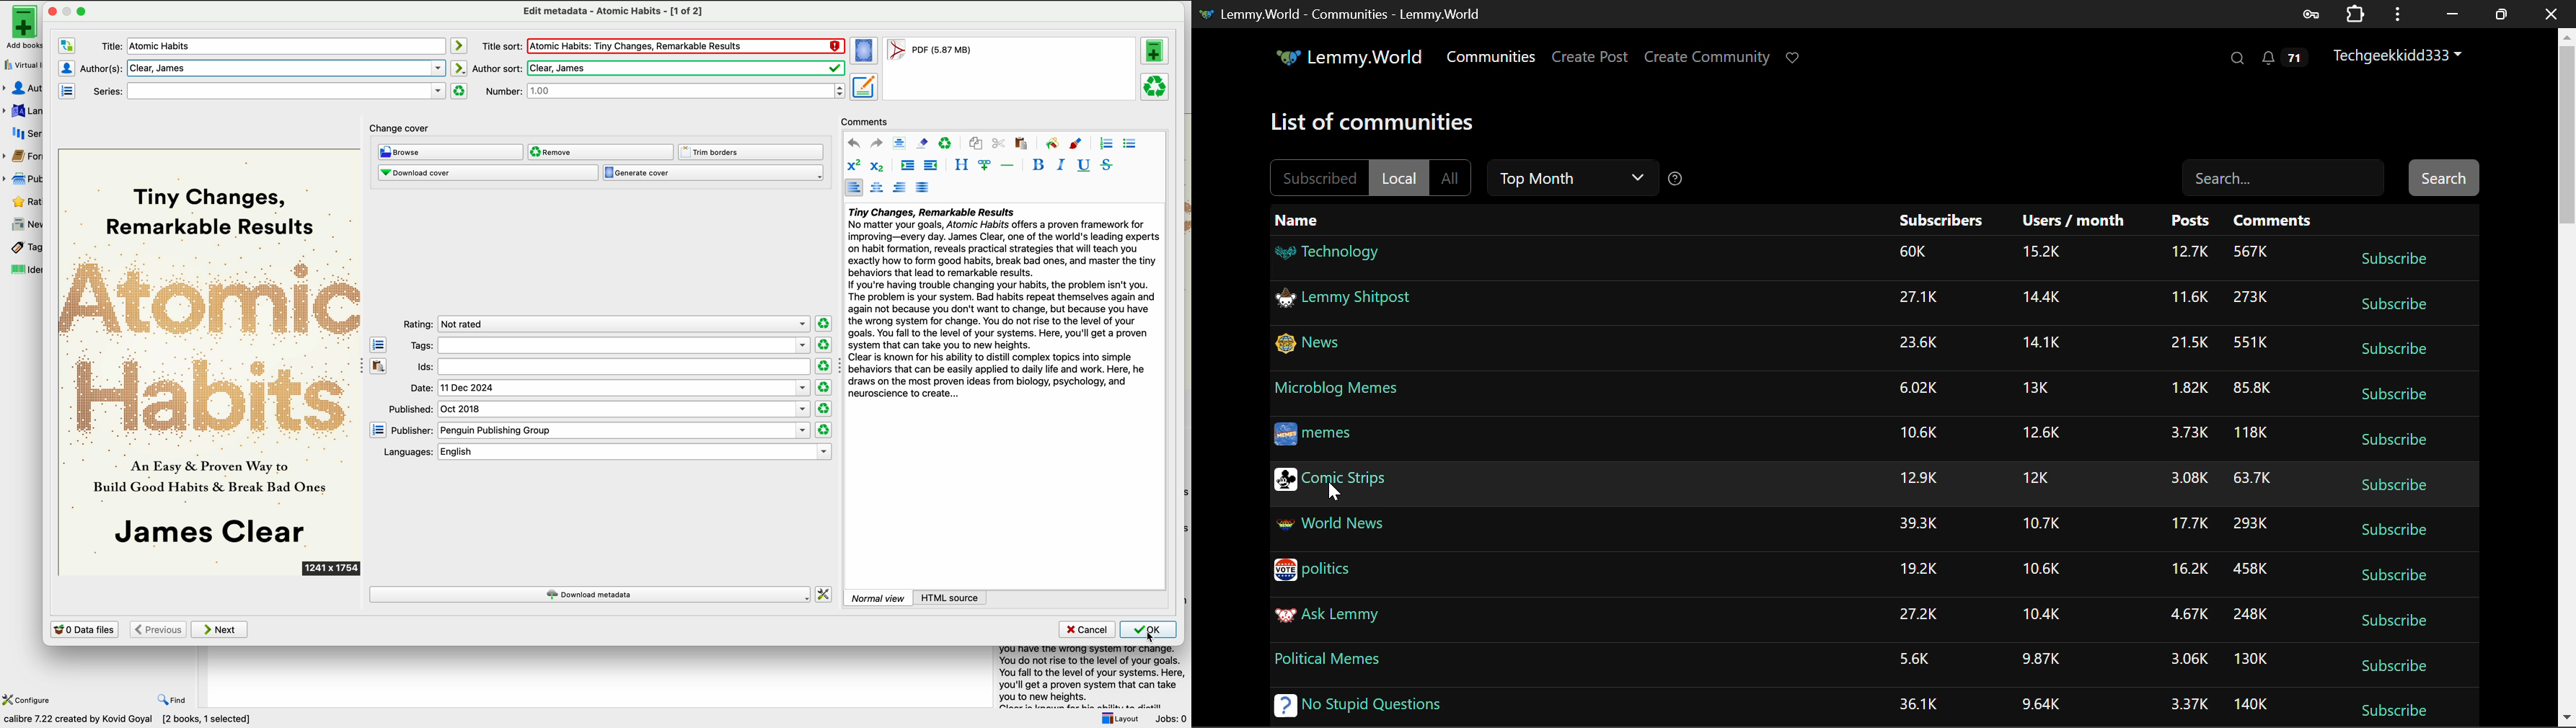  Describe the element at coordinates (2189, 254) in the screenshot. I see `12.7K` at that location.